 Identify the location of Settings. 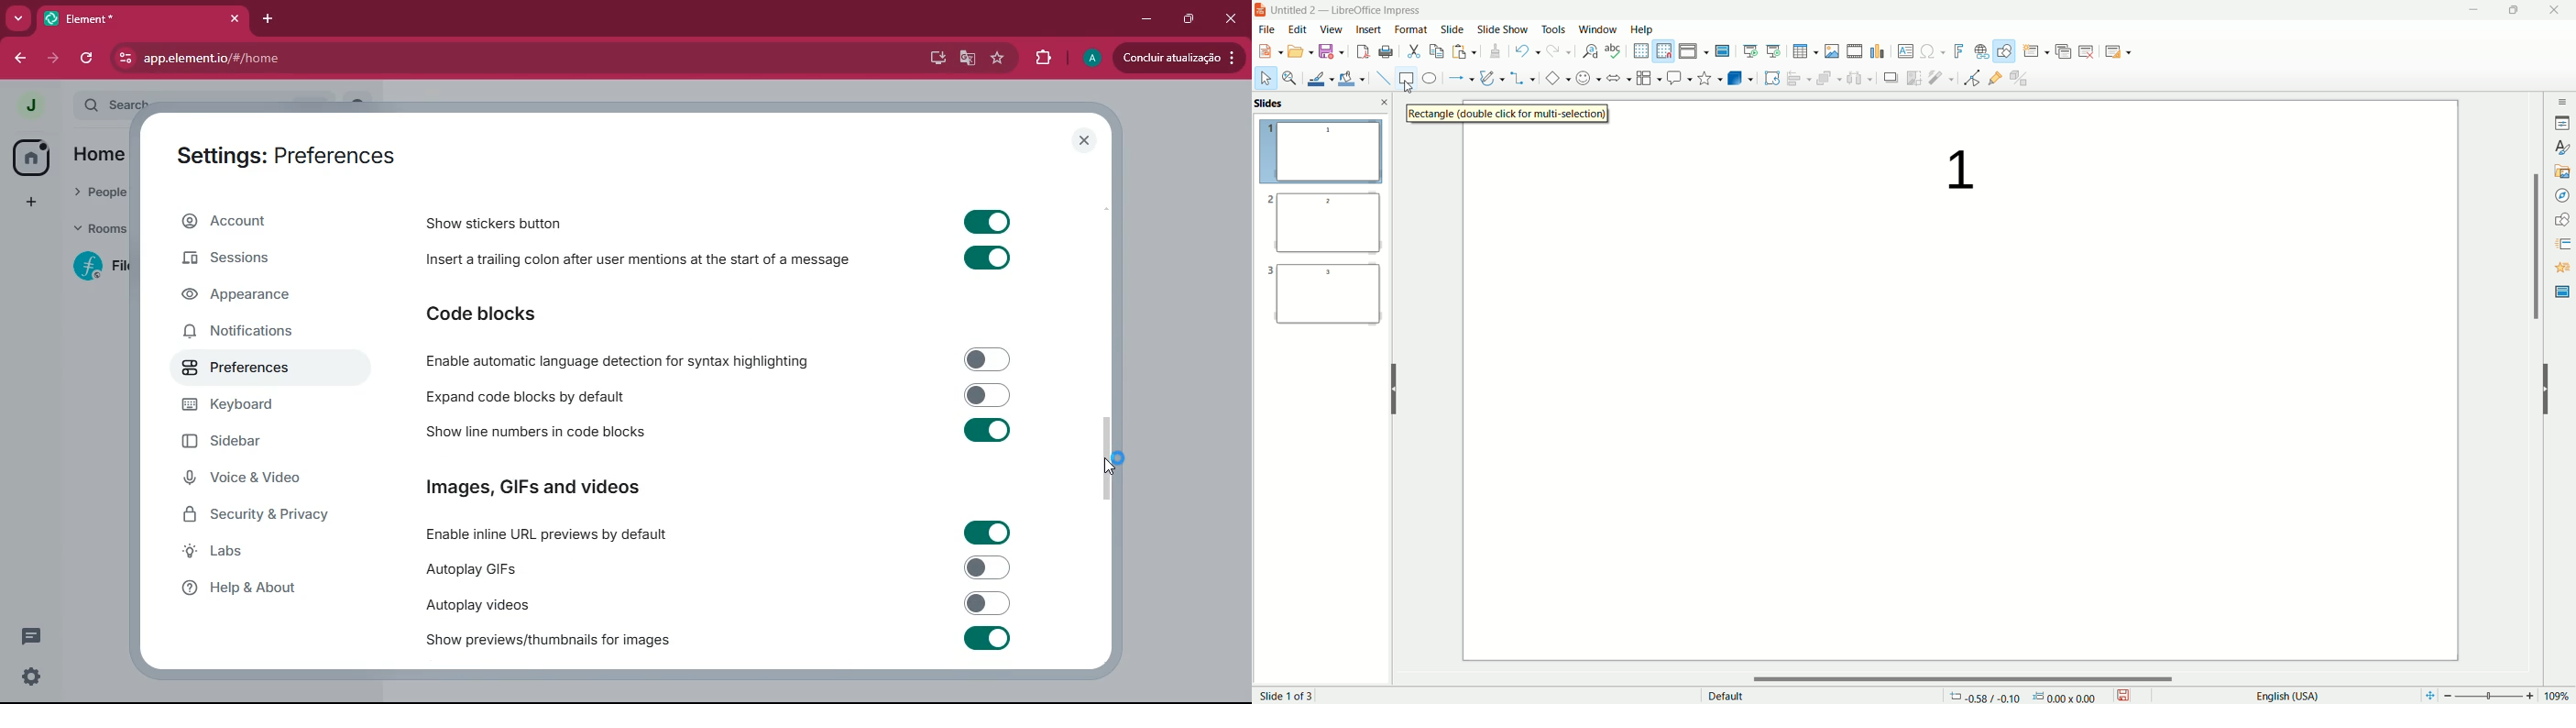
(34, 679).